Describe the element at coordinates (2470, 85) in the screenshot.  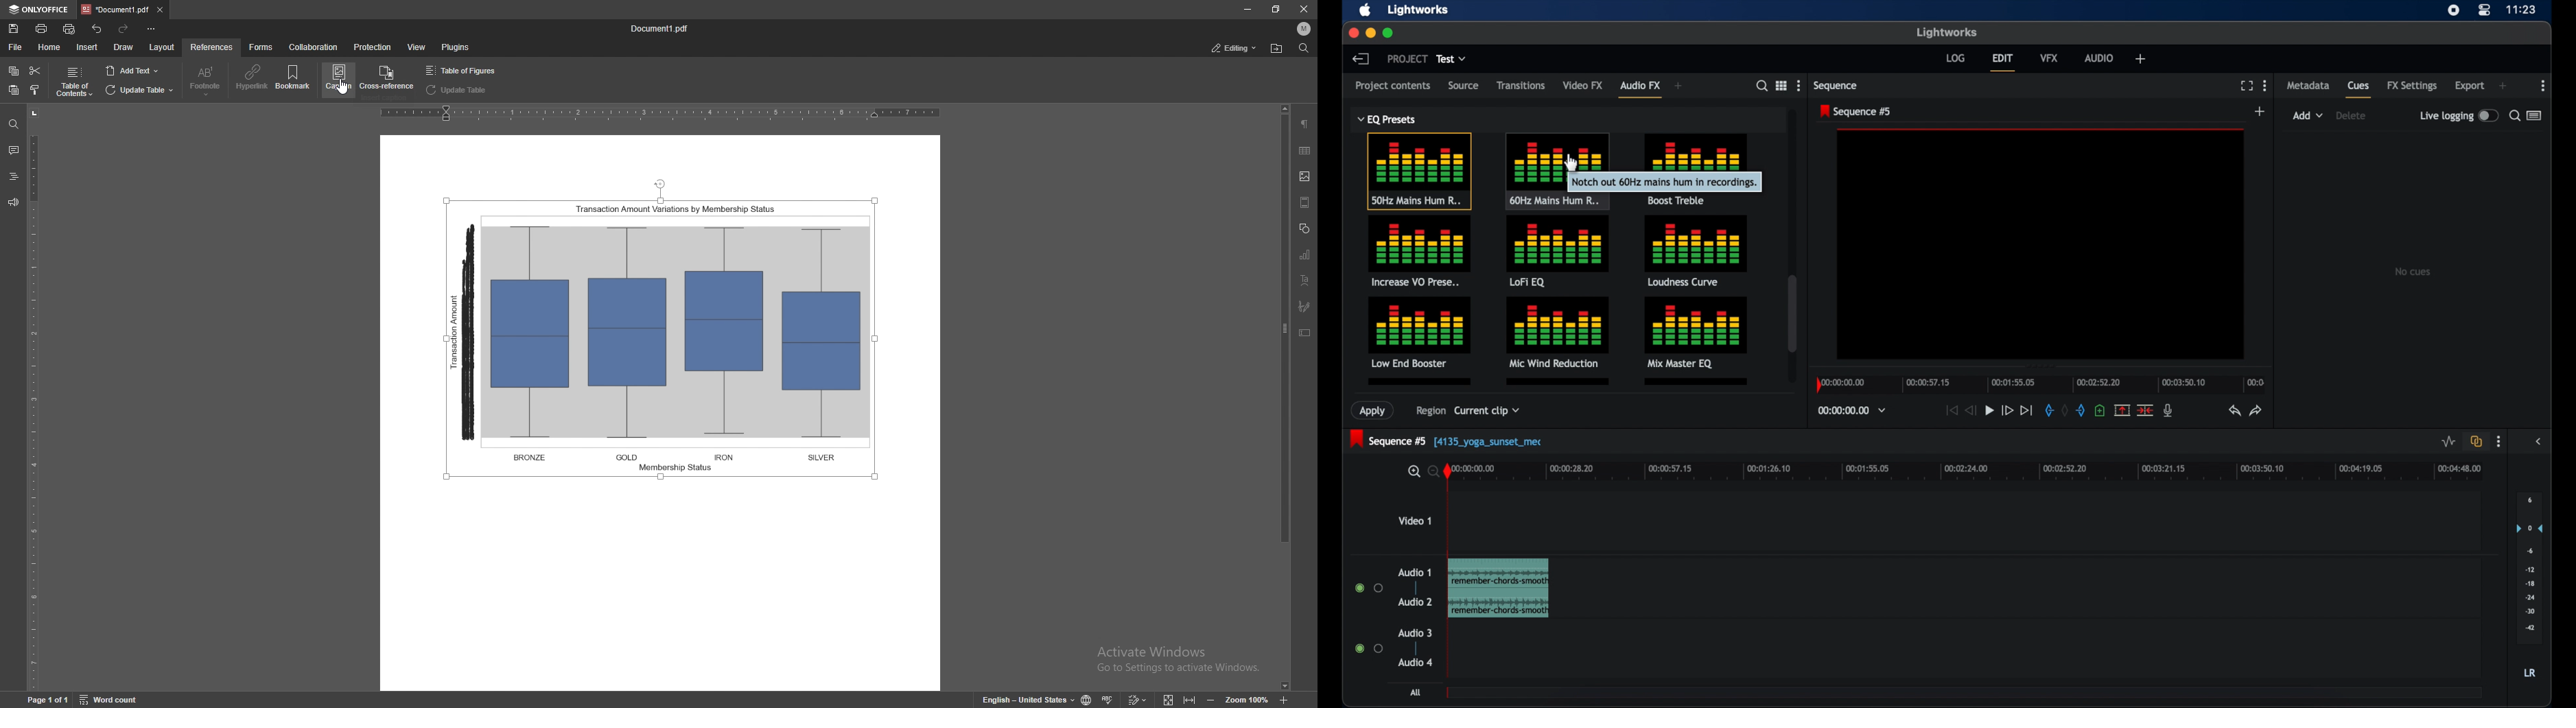
I see `export` at that location.